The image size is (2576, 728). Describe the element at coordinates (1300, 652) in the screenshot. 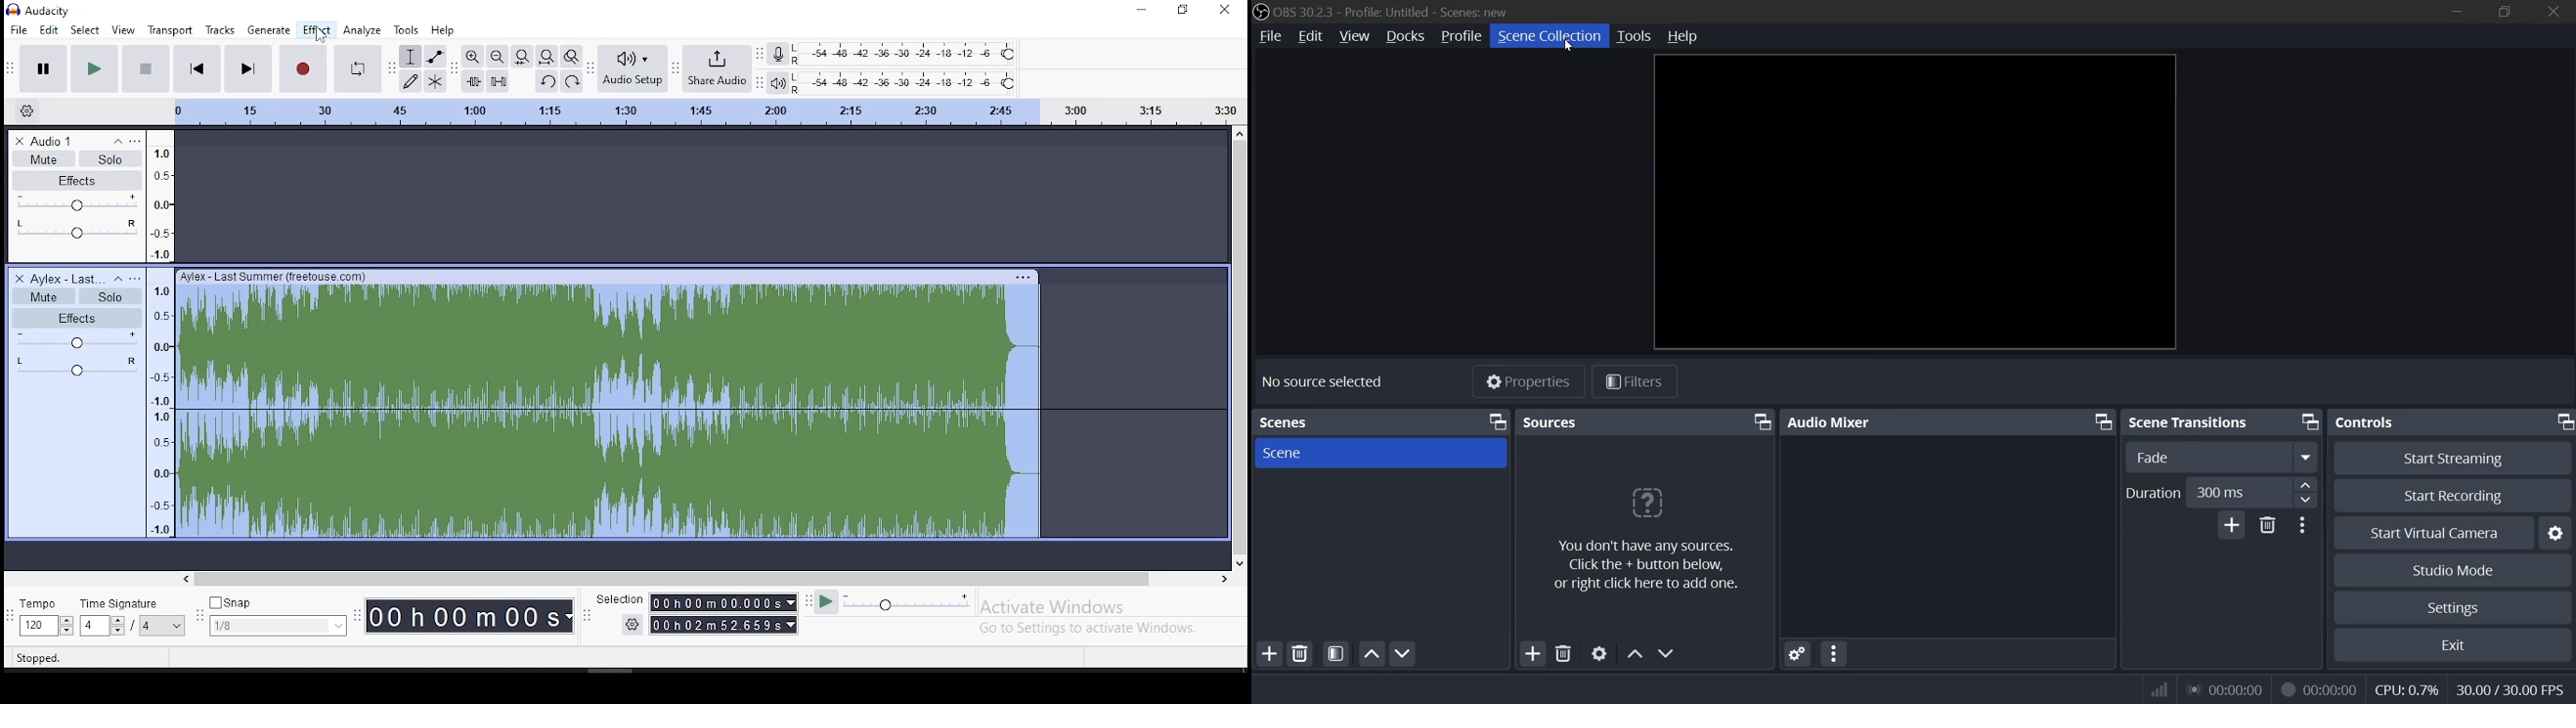

I see `delete source` at that location.